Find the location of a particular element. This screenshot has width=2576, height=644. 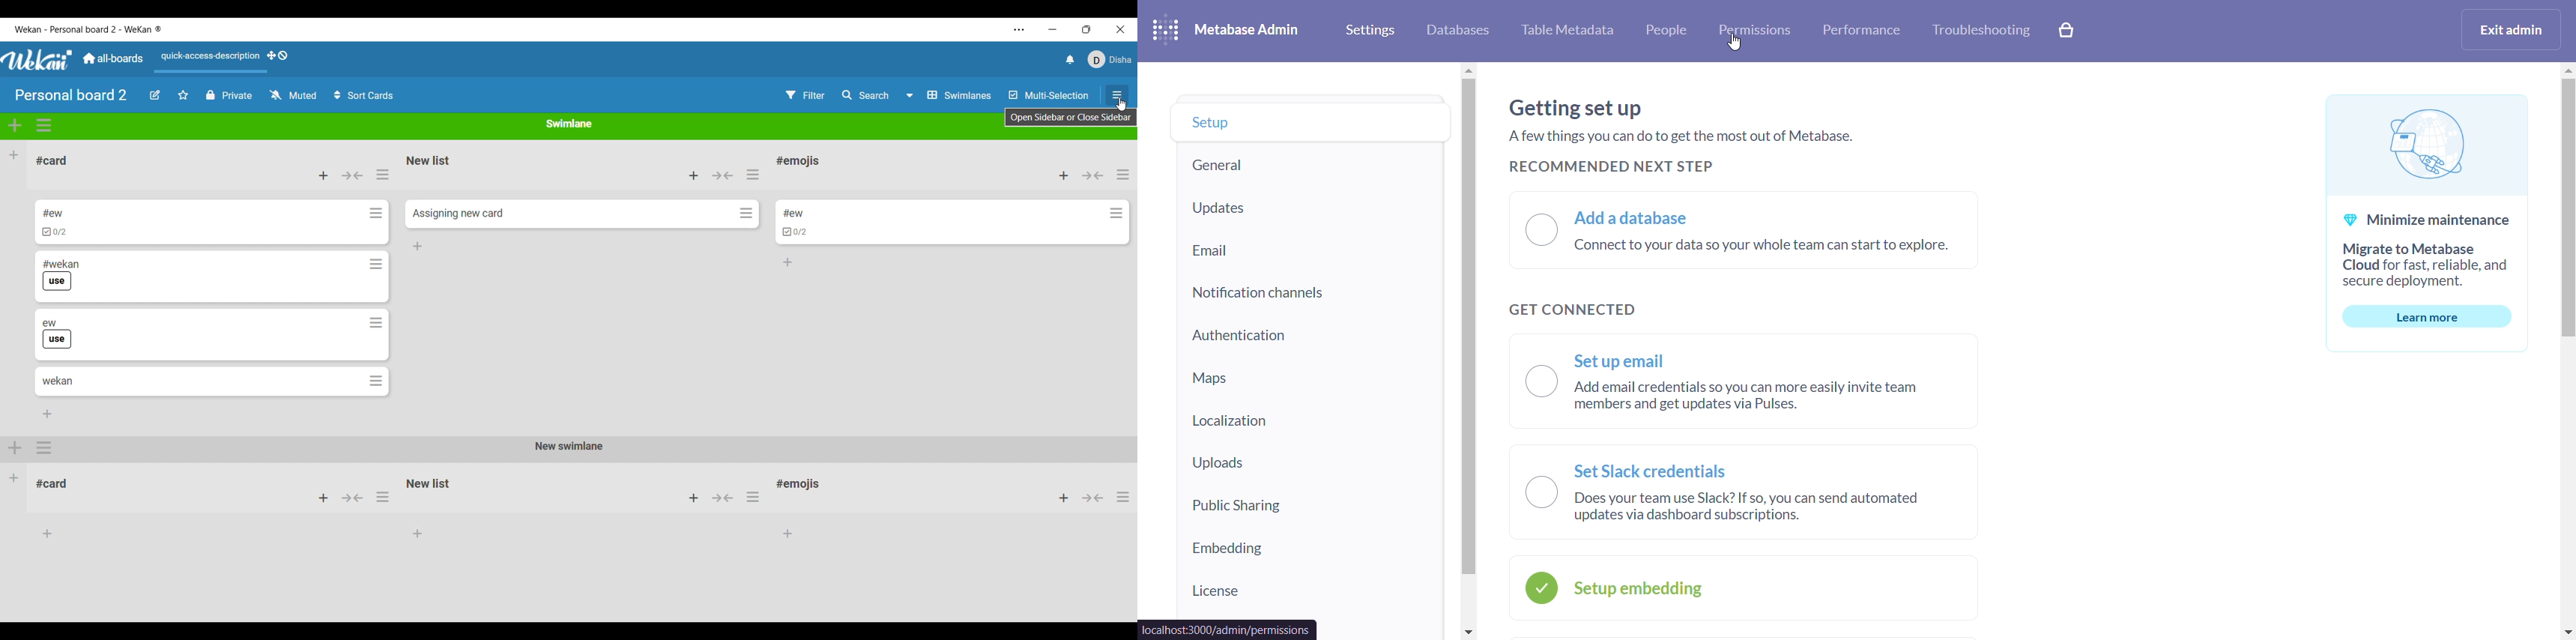

add a database is located at coordinates (1743, 228).